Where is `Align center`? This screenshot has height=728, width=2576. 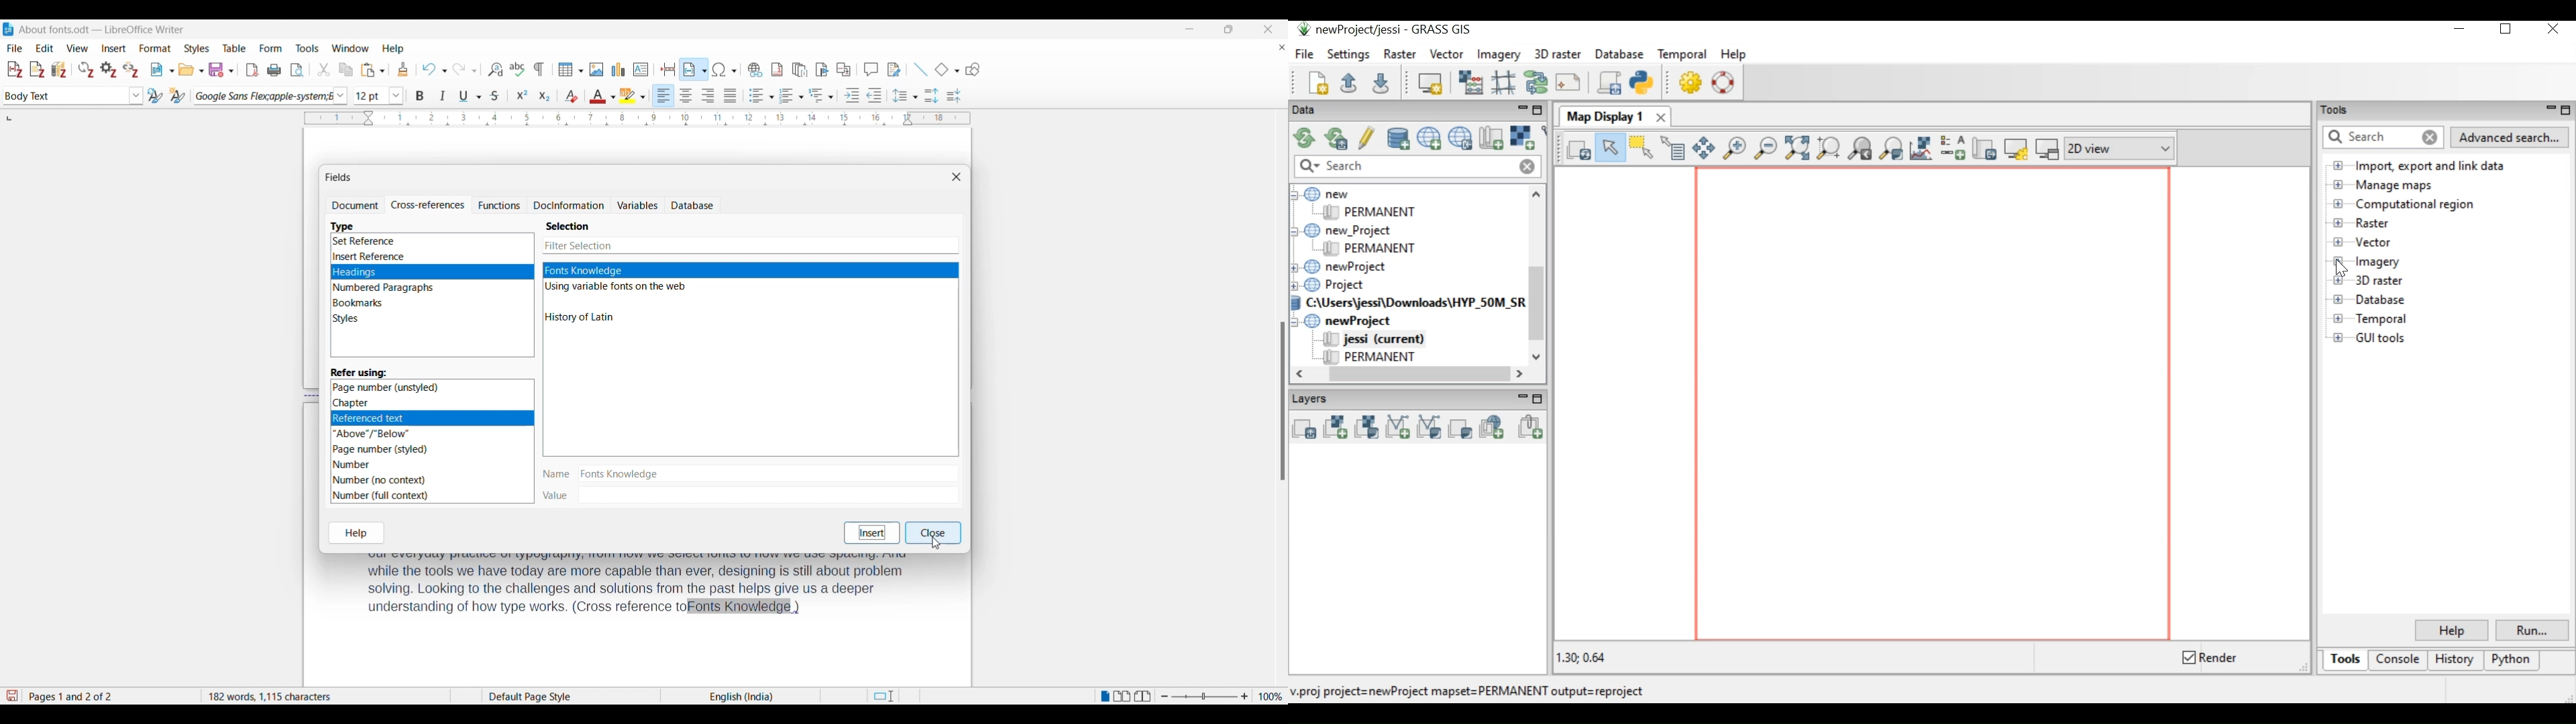
Align center is located at coordinates (686, 95).